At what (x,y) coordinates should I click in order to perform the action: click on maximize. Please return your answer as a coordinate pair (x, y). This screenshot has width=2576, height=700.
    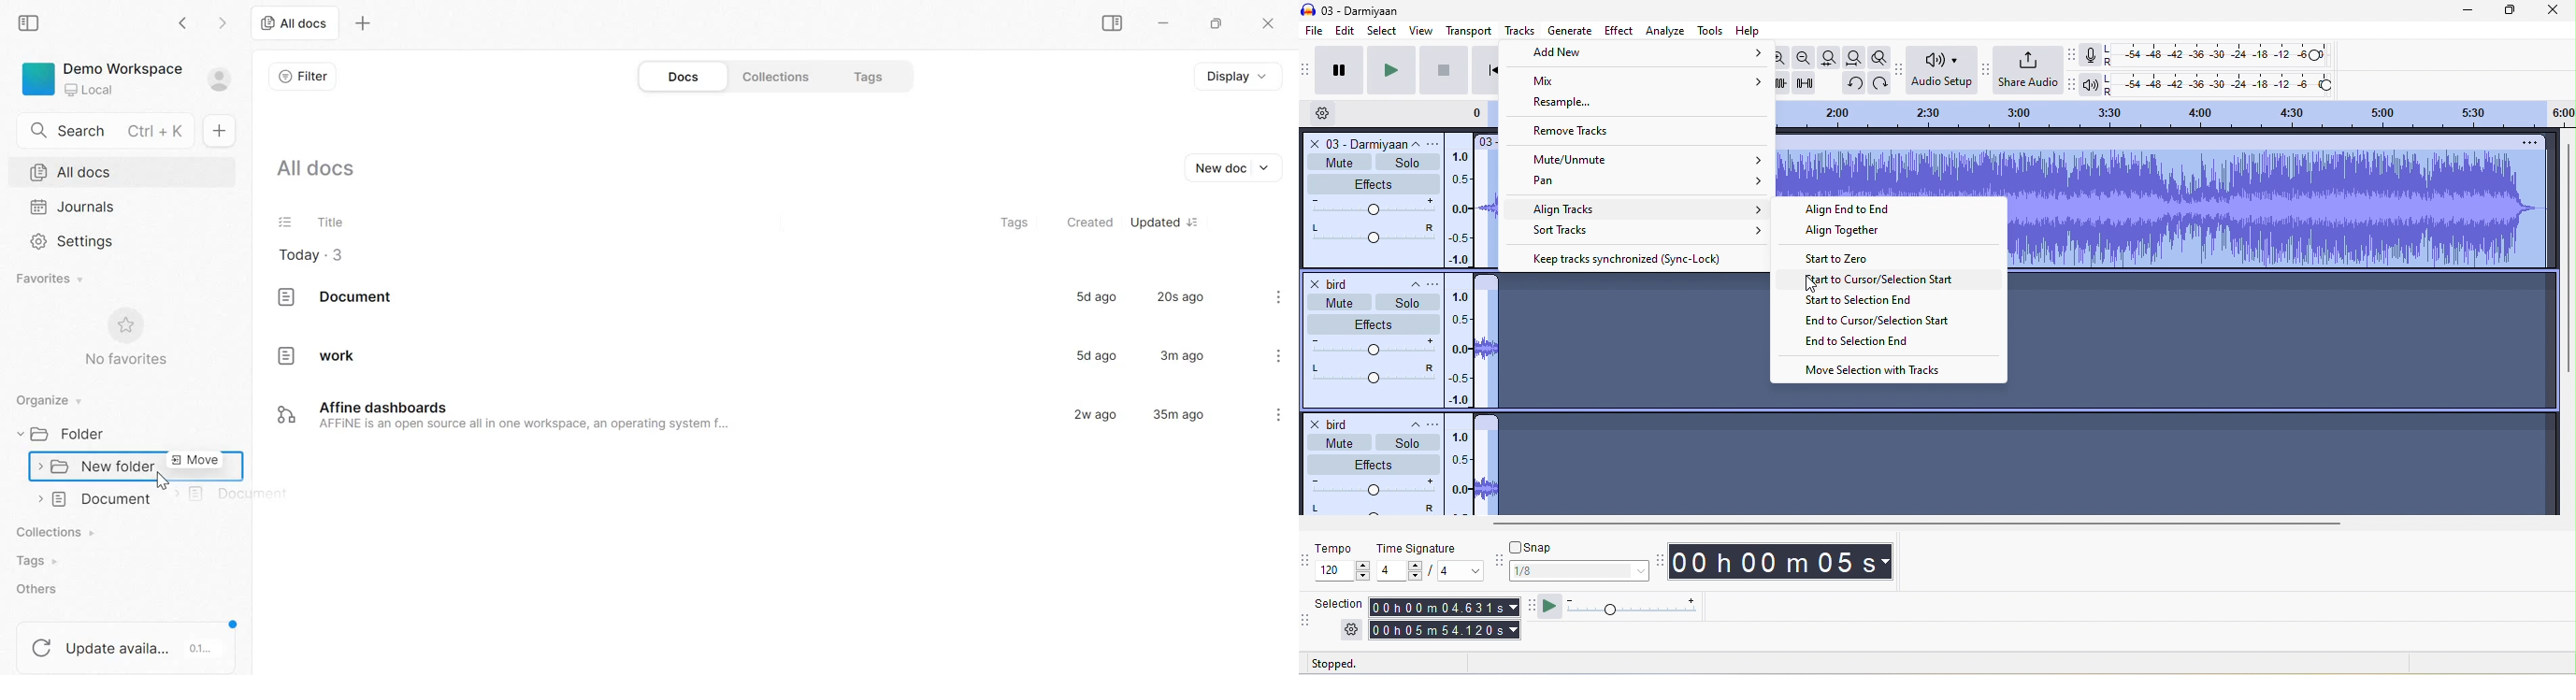
    Looking at the image, I should click on (2505, 10).